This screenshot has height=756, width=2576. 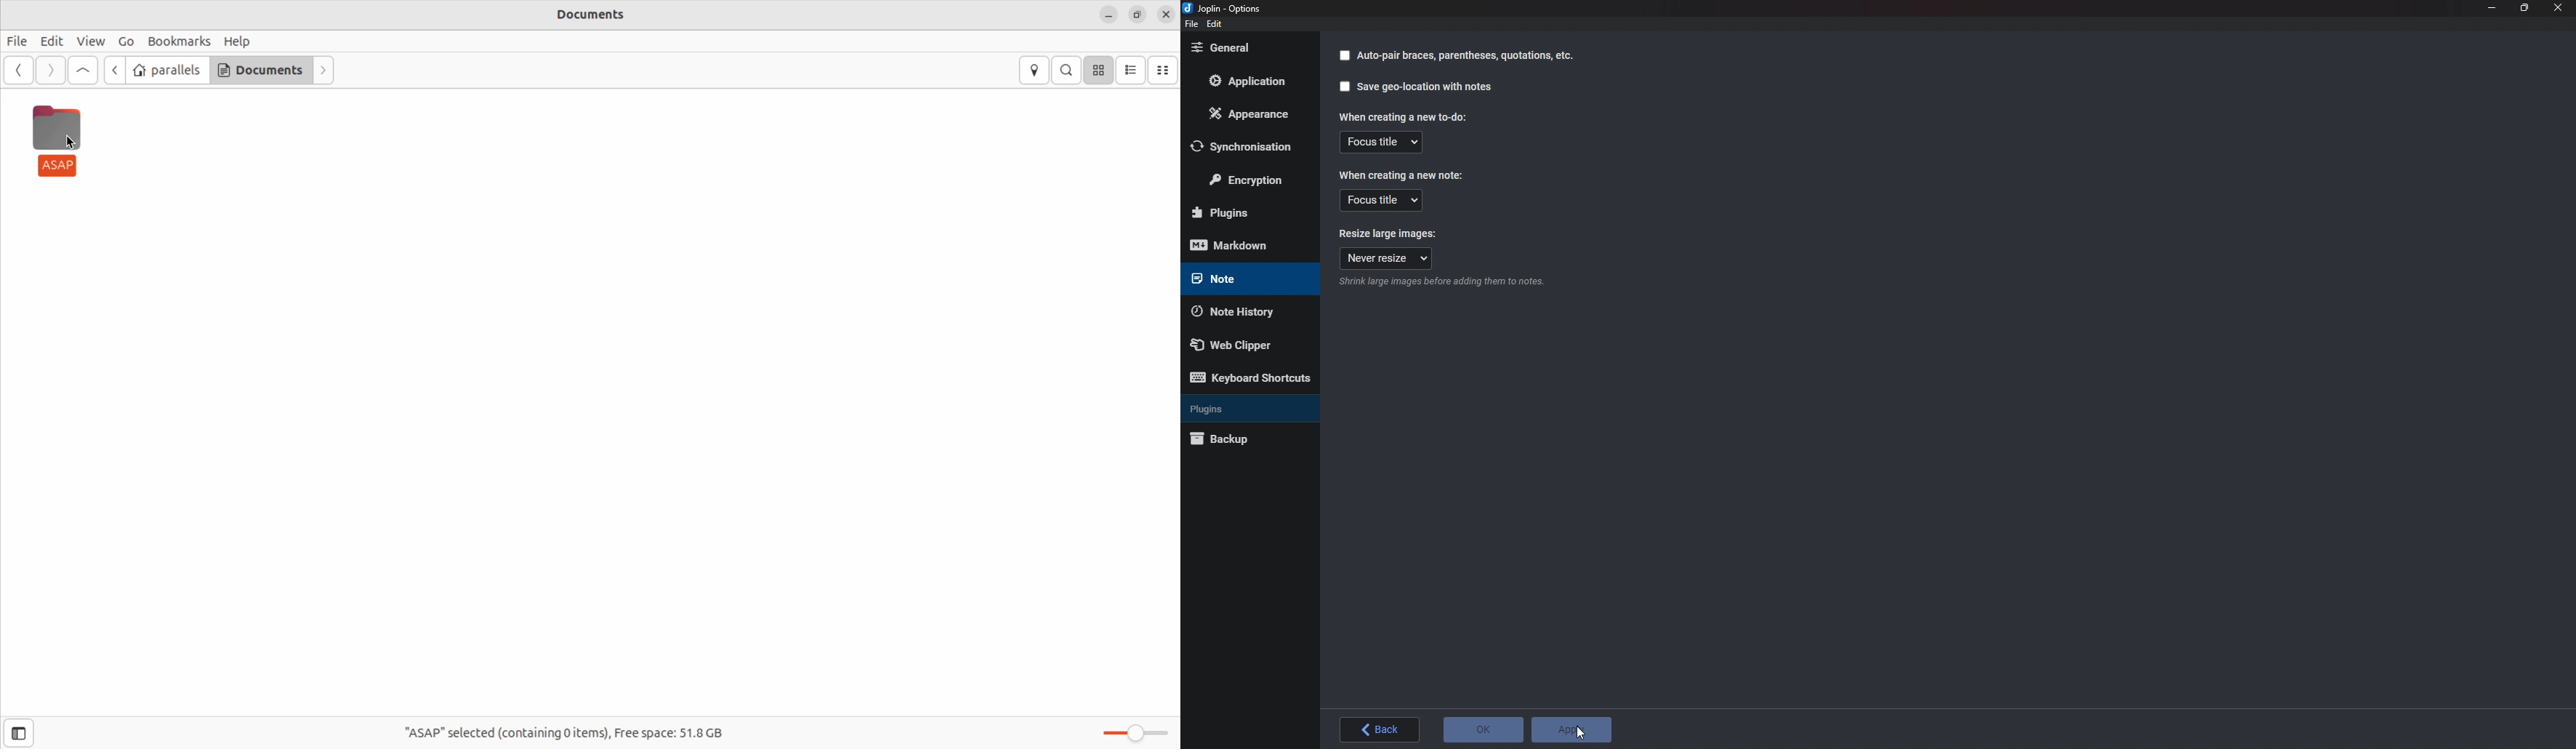 What do you see at coordinates (1390, 233) in the screenshot?
I see `Resize large images` at bounding box center [1390, 233].